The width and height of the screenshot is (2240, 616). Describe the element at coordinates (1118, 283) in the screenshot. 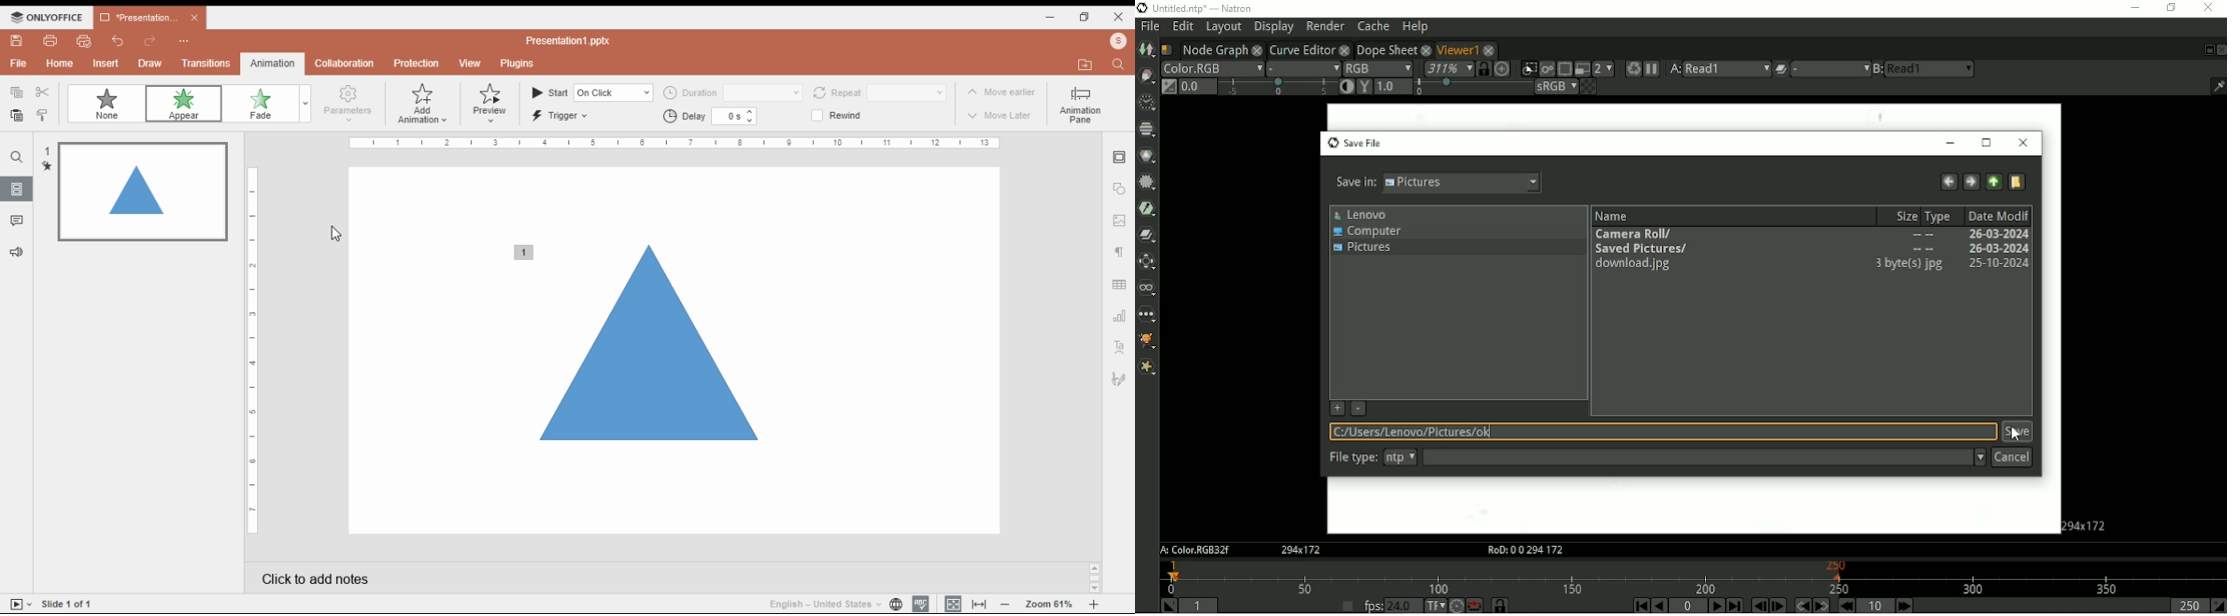

I see `table  setting` at that location.